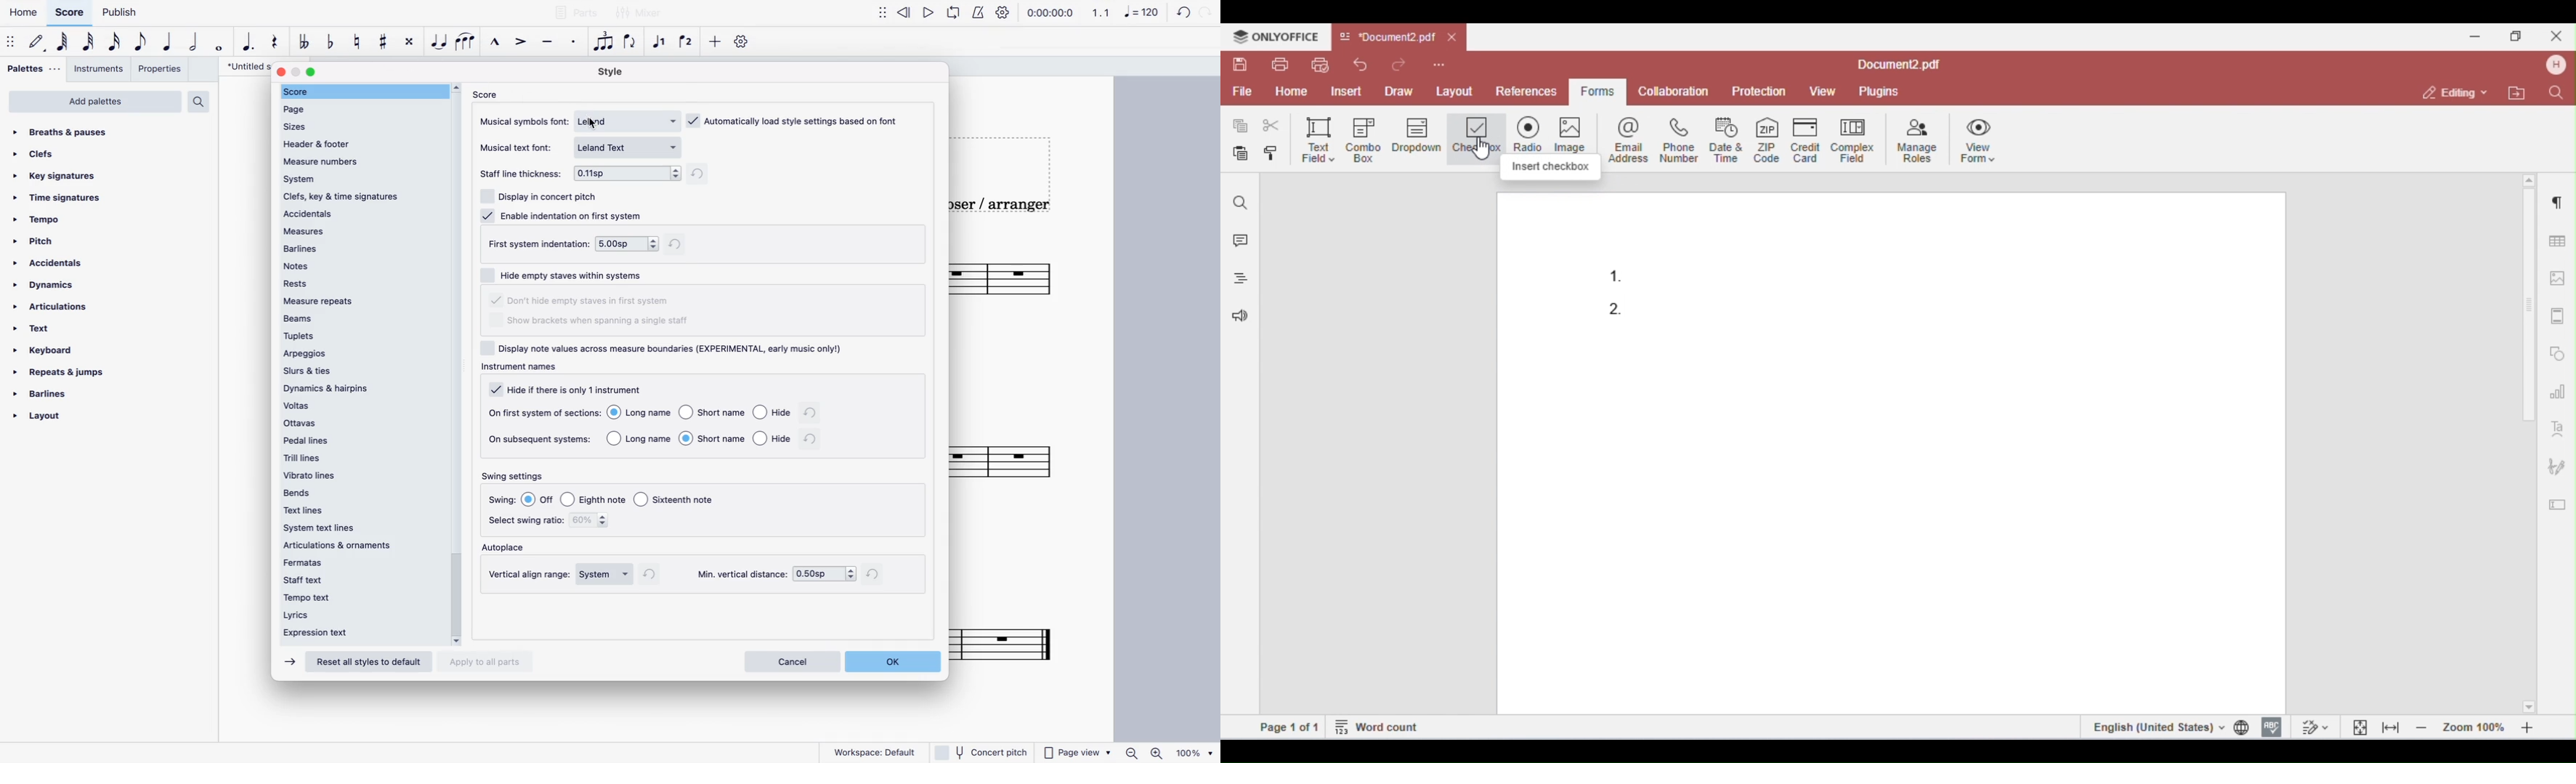 The width and height of the screenshot is (2576, 784). Describe the element at coordinates (25, 9) in the screenshot. I see `Home` at that location.